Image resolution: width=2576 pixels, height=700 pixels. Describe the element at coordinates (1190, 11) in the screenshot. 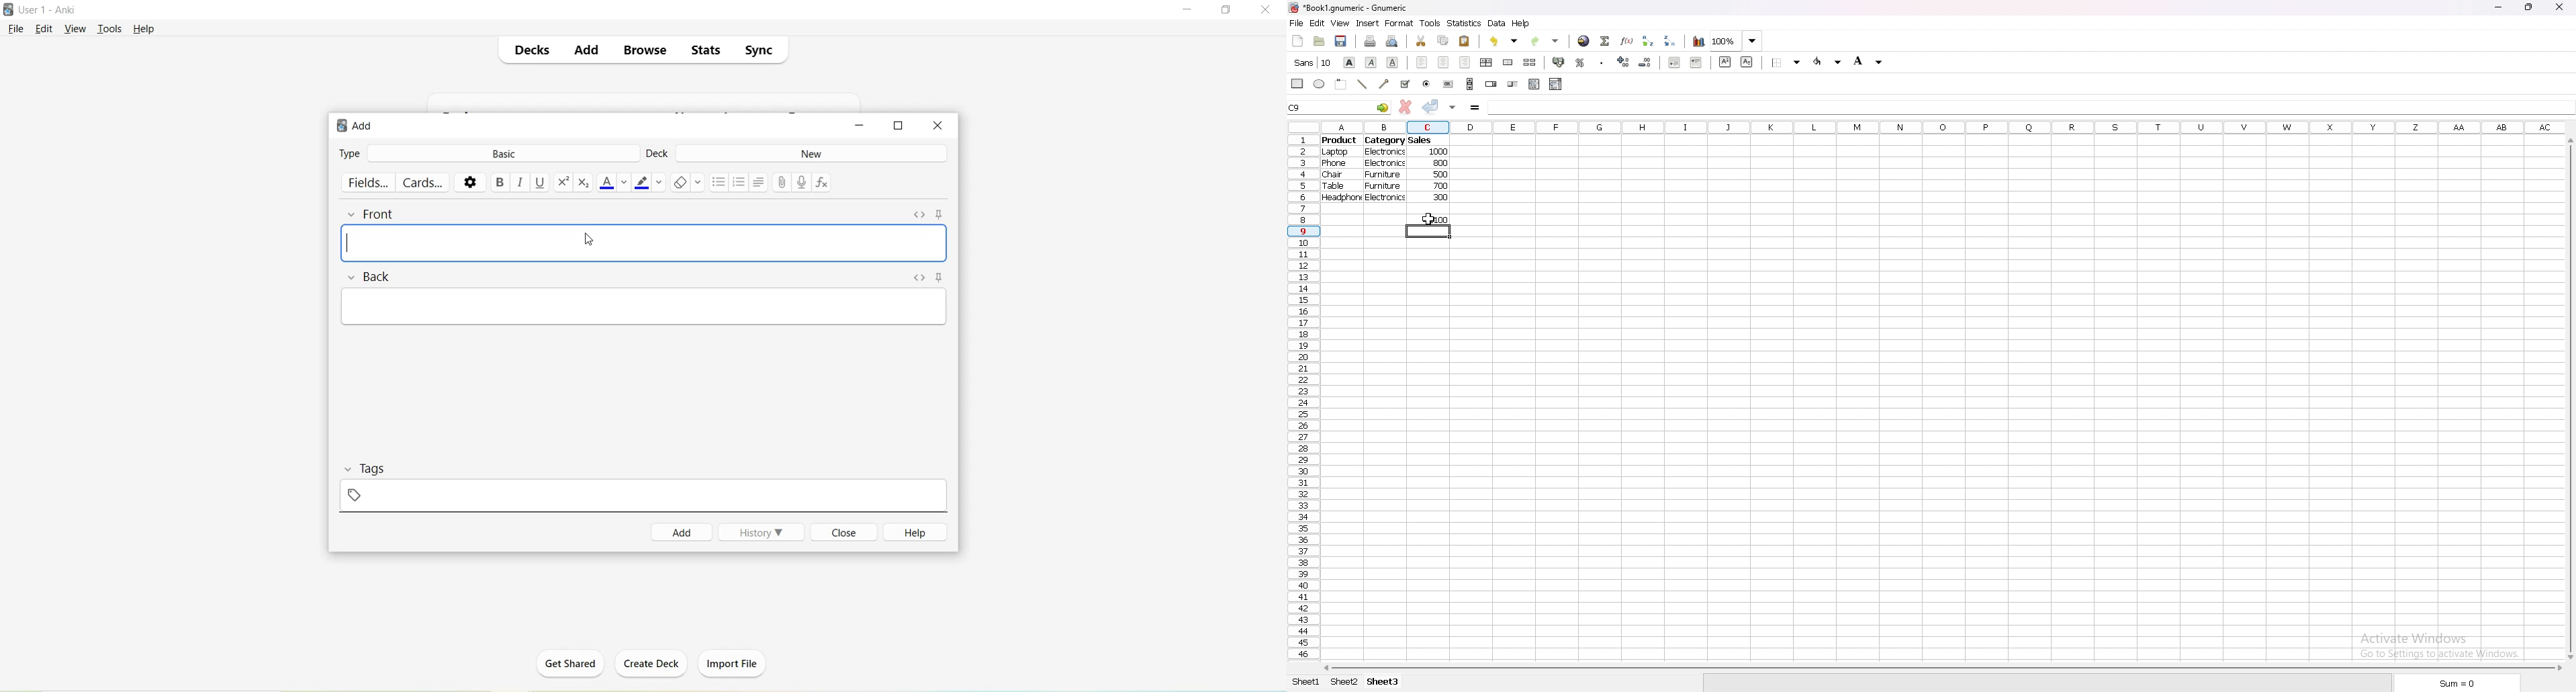

I see `Minimize` at that location.